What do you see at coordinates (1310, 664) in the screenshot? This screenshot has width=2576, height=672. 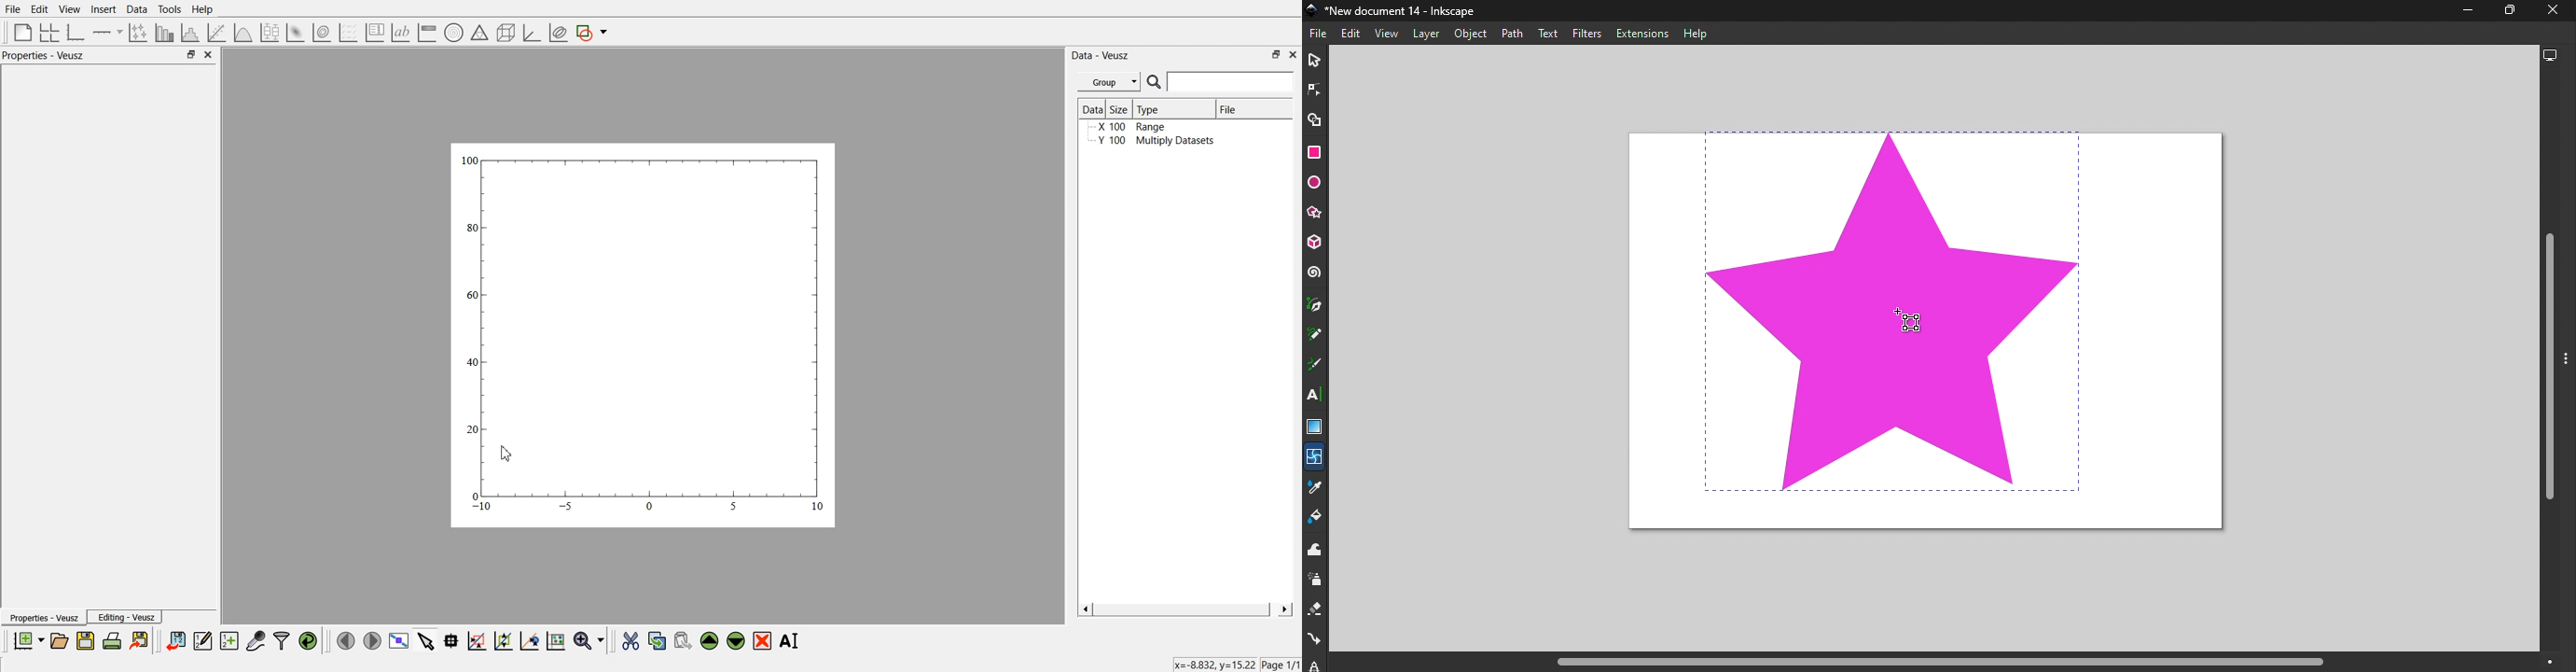 I see `lpe` at bounding box center [1310, 664].